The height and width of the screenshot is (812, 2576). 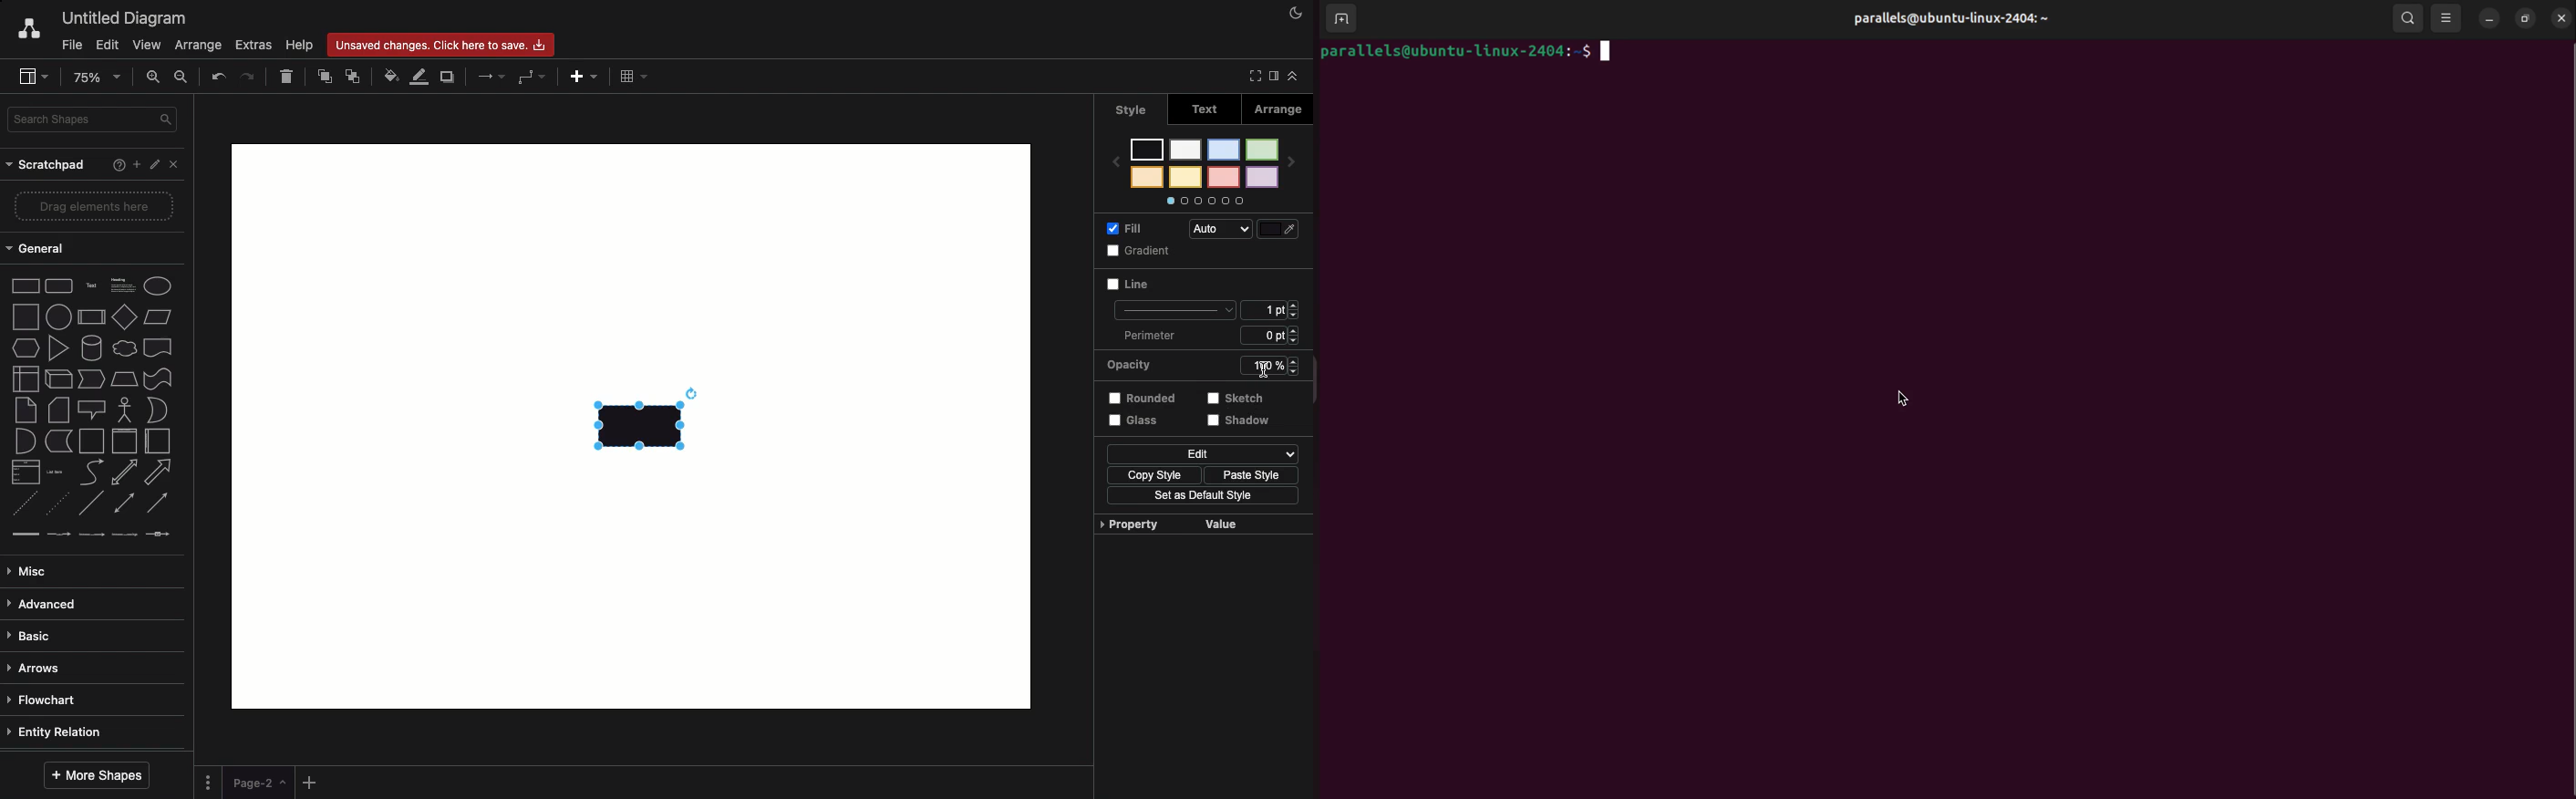 I want to click on cylinder, so click(x=89, y=348).